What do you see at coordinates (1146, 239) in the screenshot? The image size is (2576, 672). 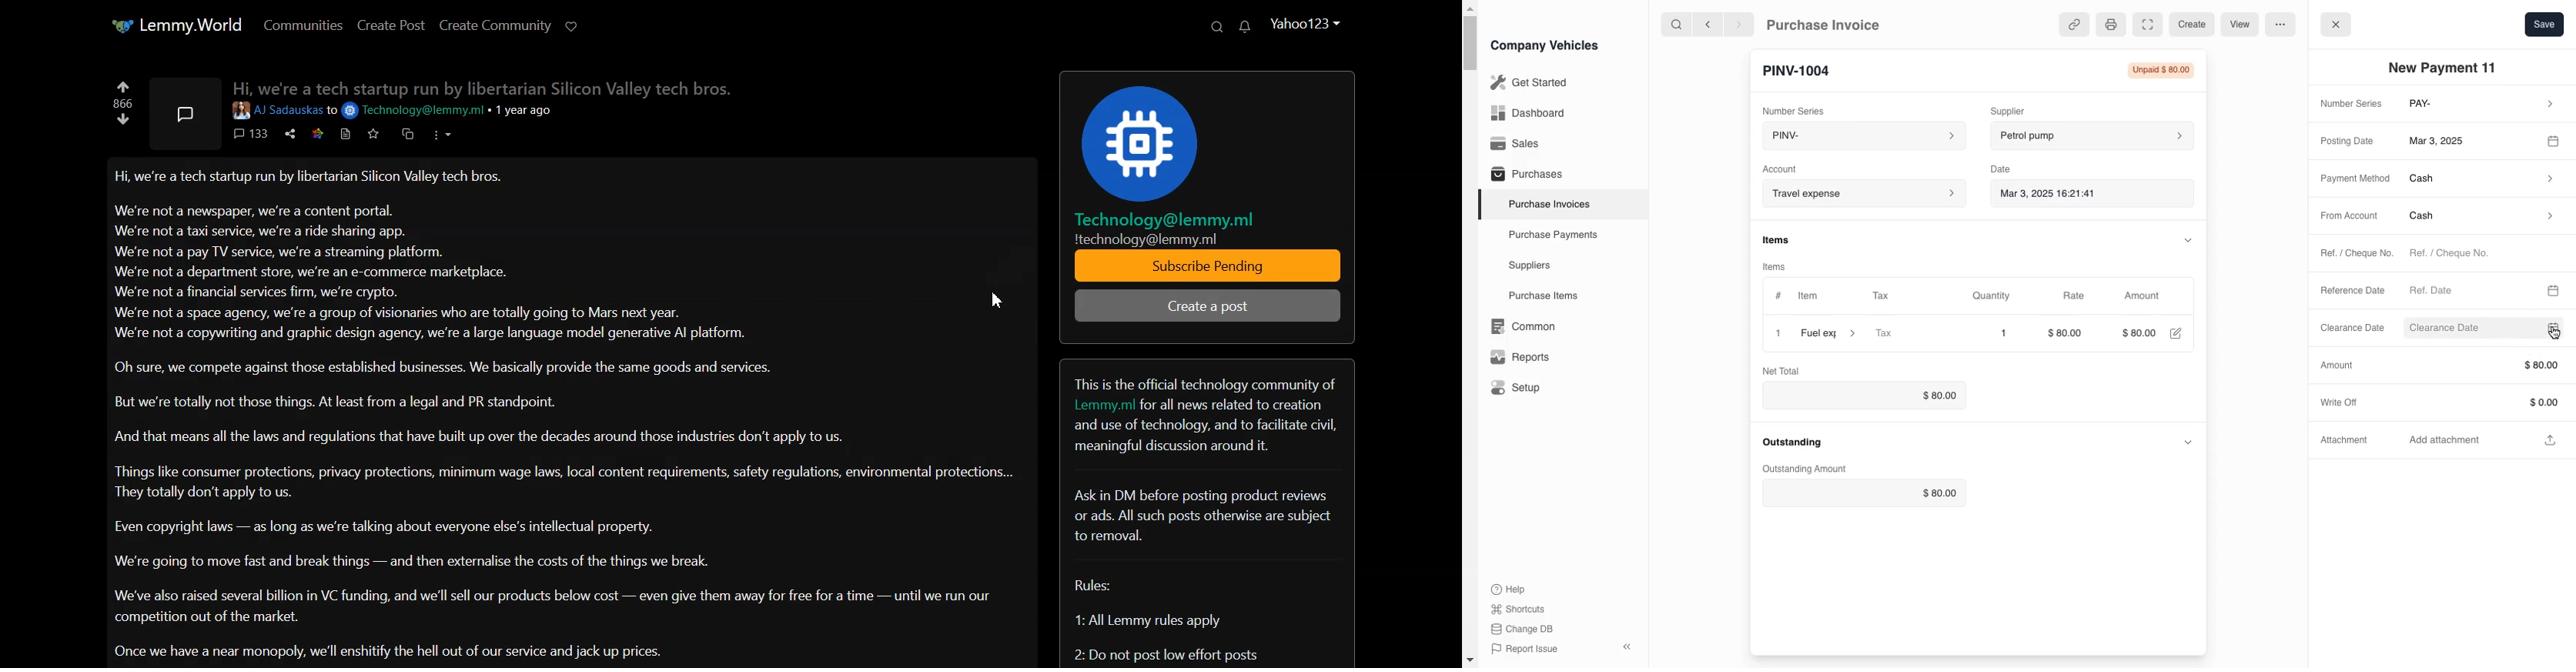 I see `!technology@lemmy.ml` at bounding box center [1146, 239].